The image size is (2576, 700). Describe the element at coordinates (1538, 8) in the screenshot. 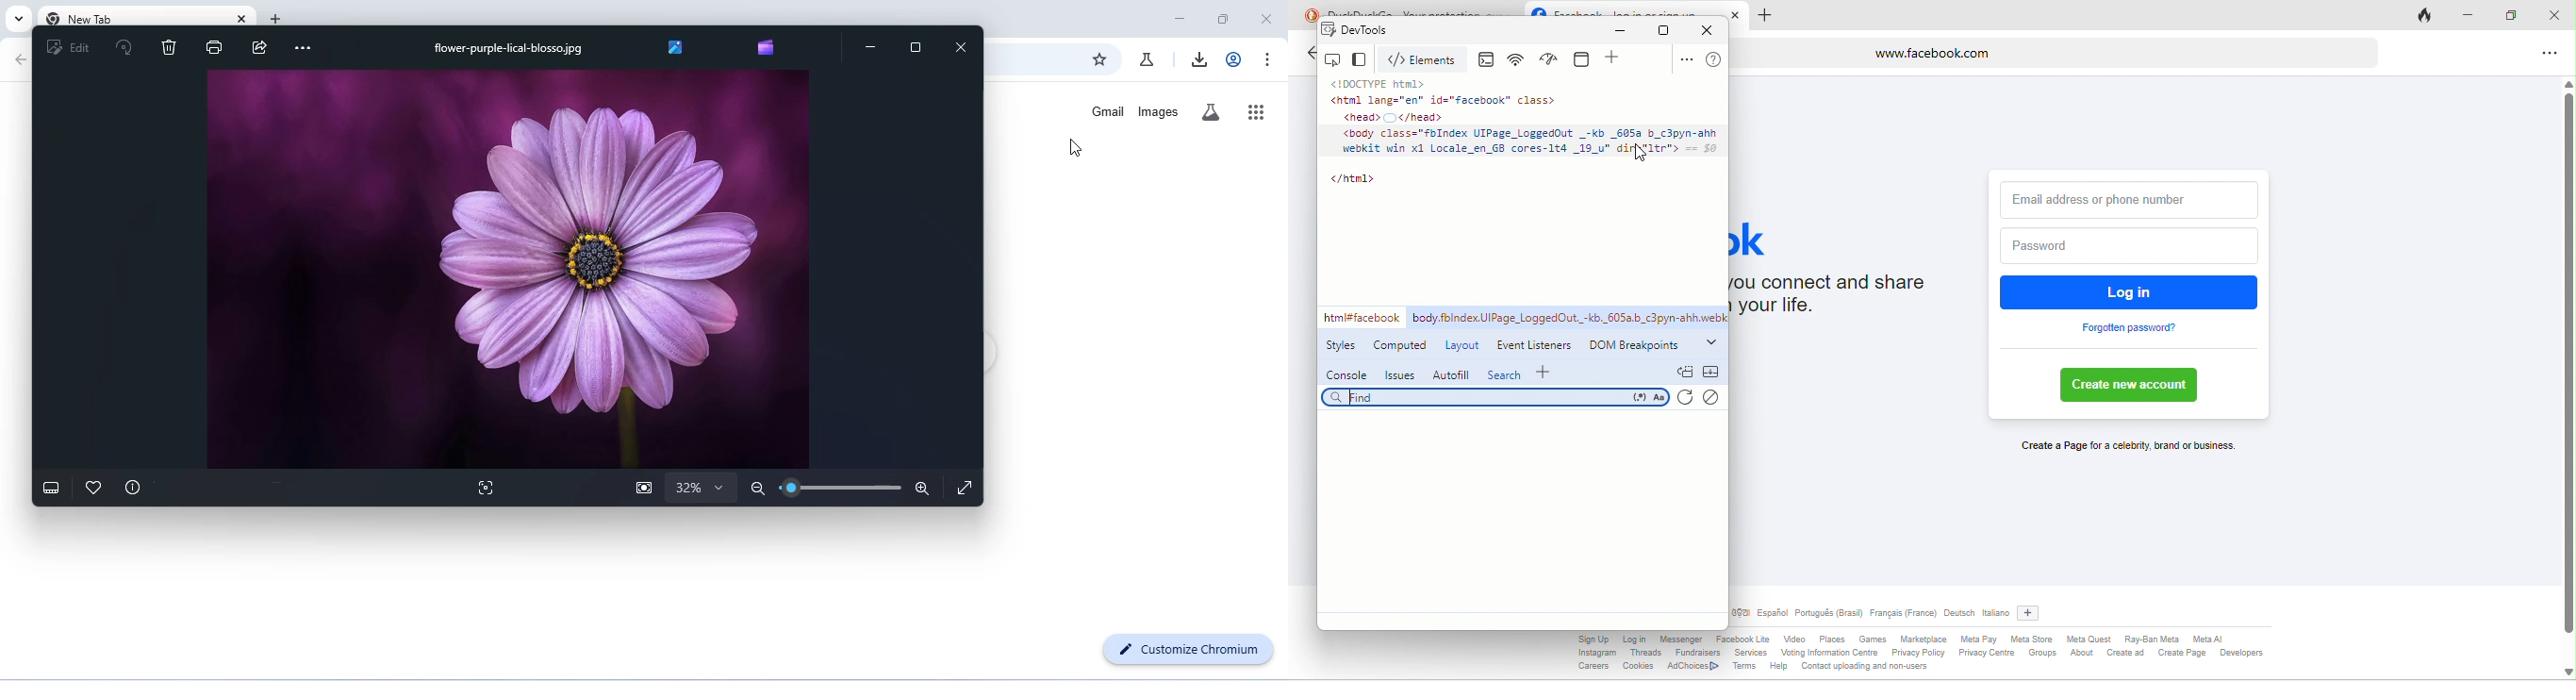

I see `facebook logo` at that location.